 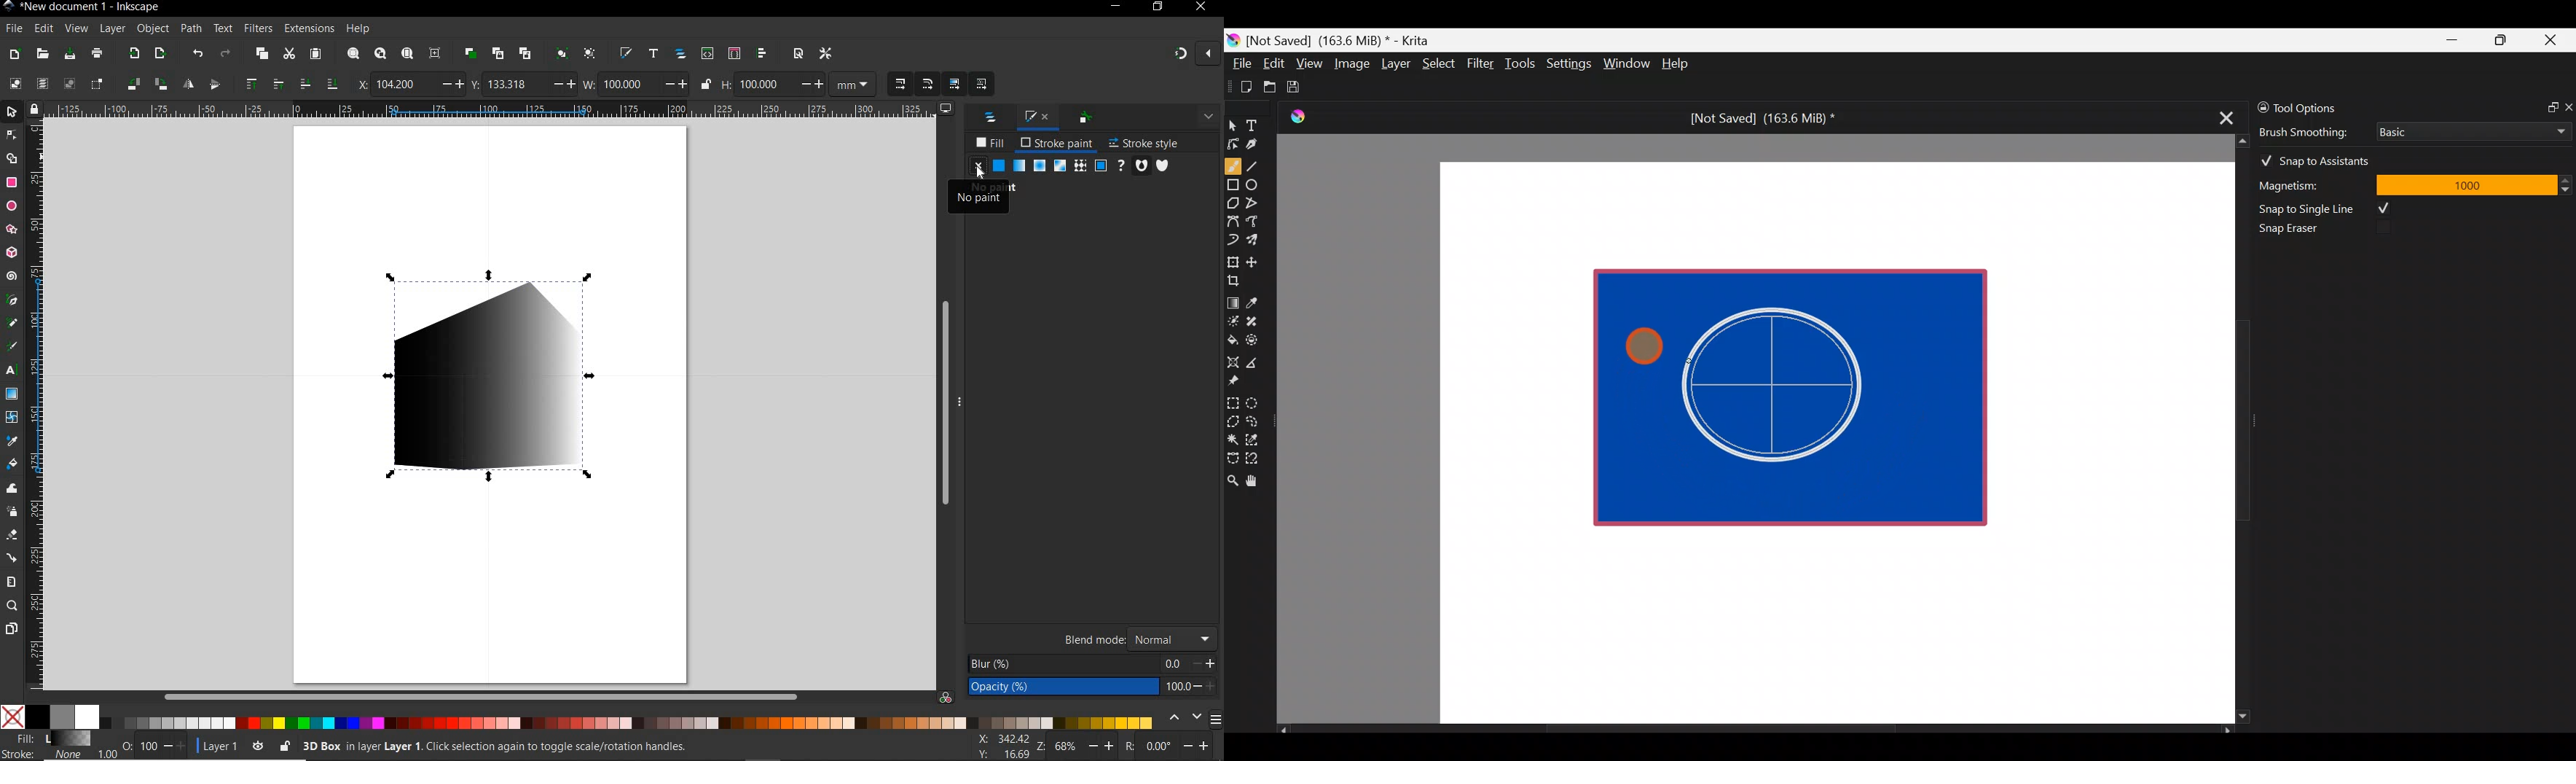 I want to click on Basic, so click(x=2470, y=129).